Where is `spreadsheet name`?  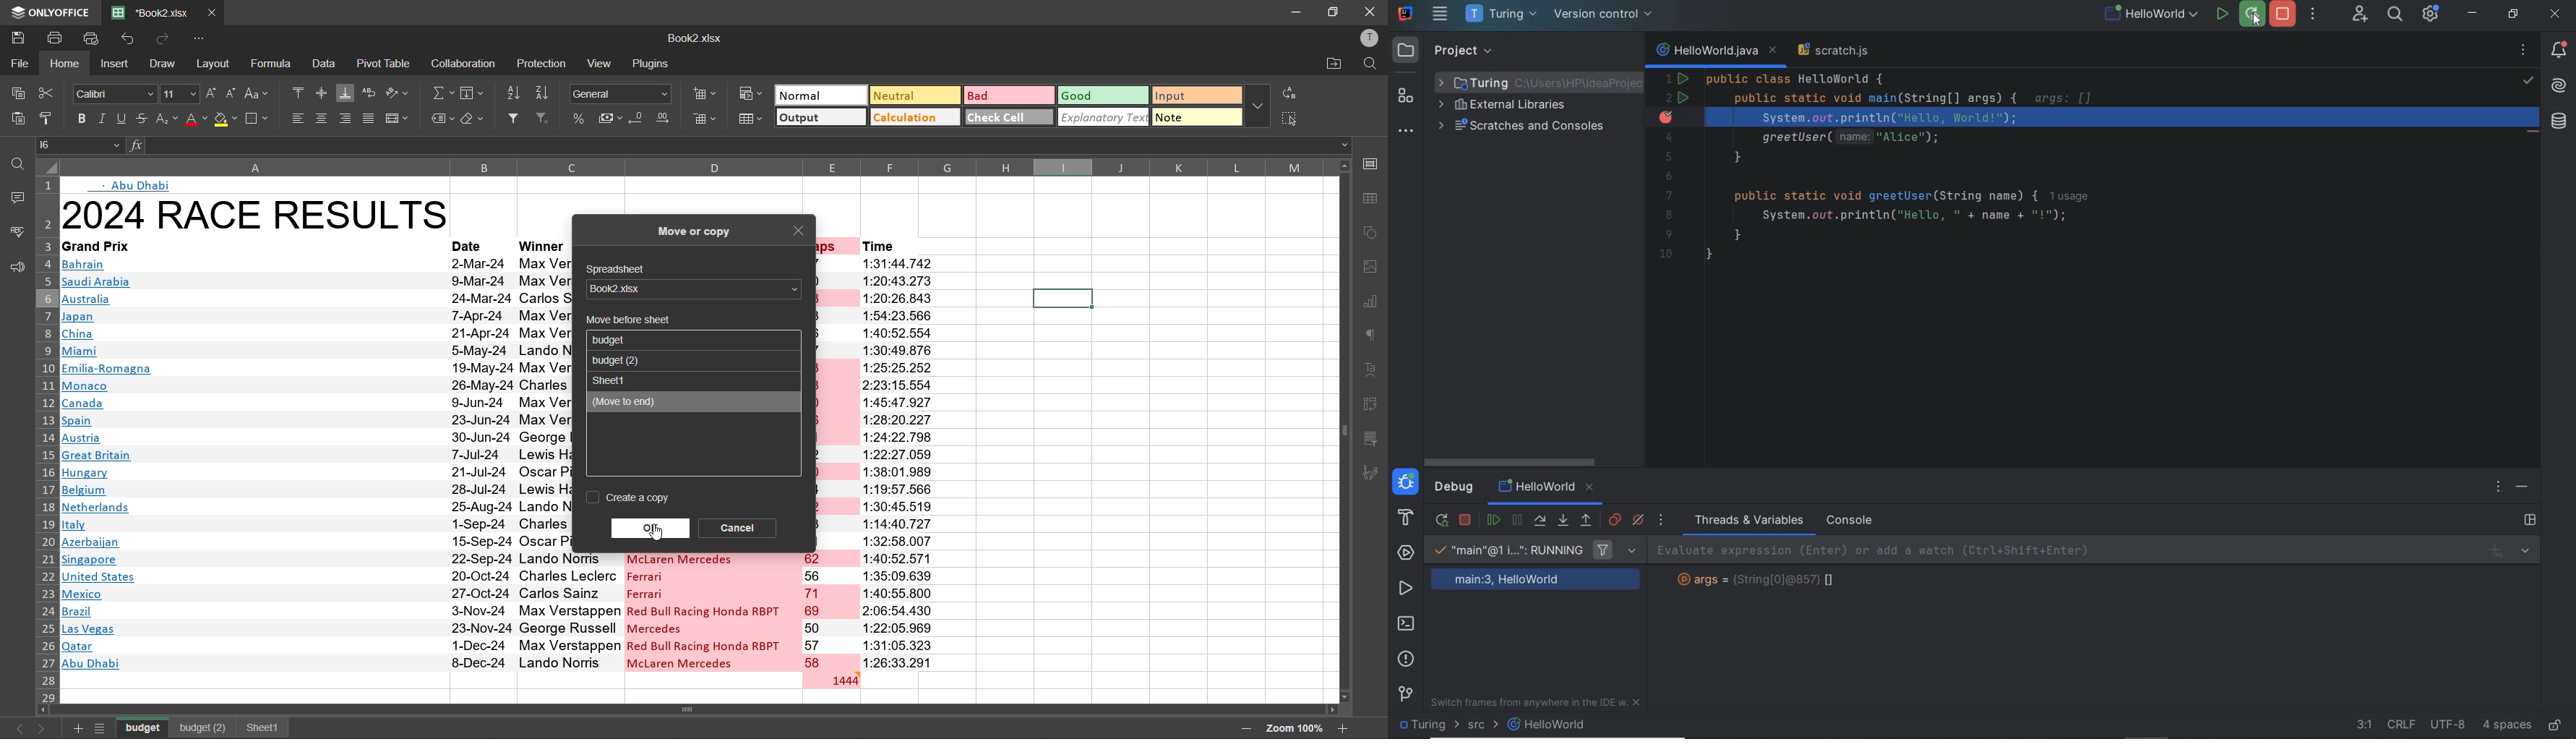
spreadsheet name is located at coordinates (690, 289).